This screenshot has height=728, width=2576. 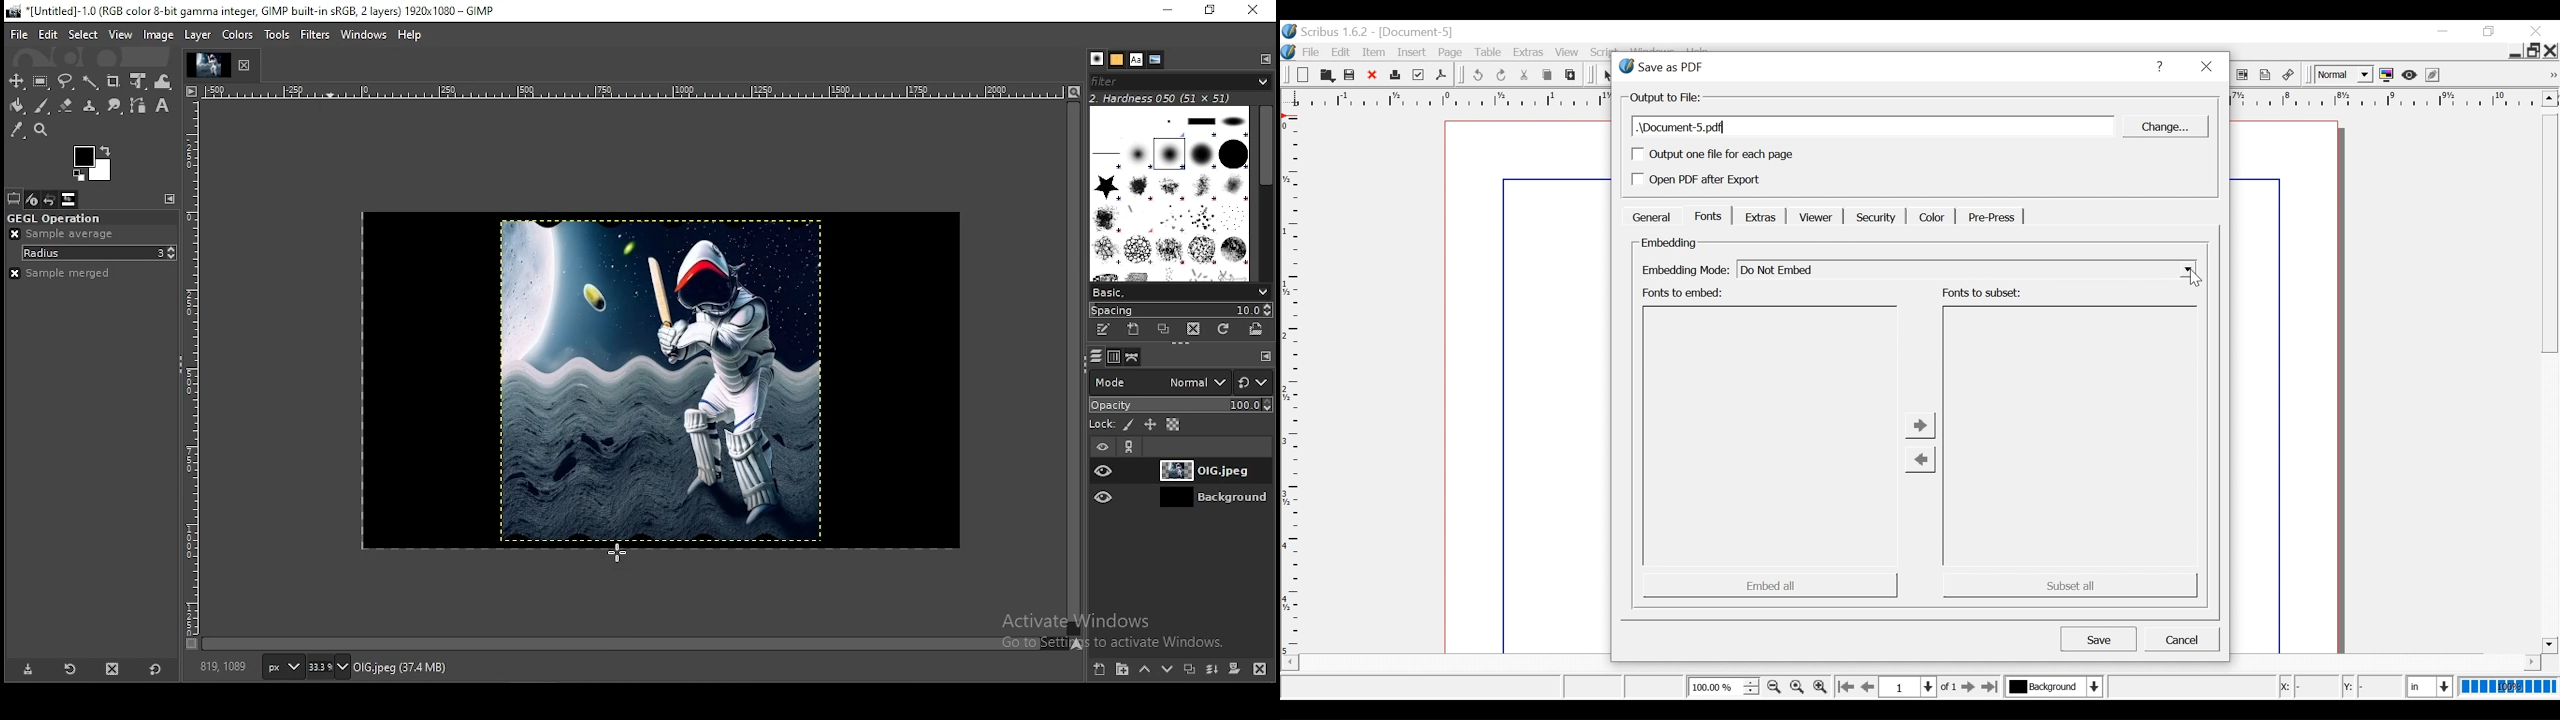 I want to click on Vertical Scroll bar, so click(x=2549, y=383).